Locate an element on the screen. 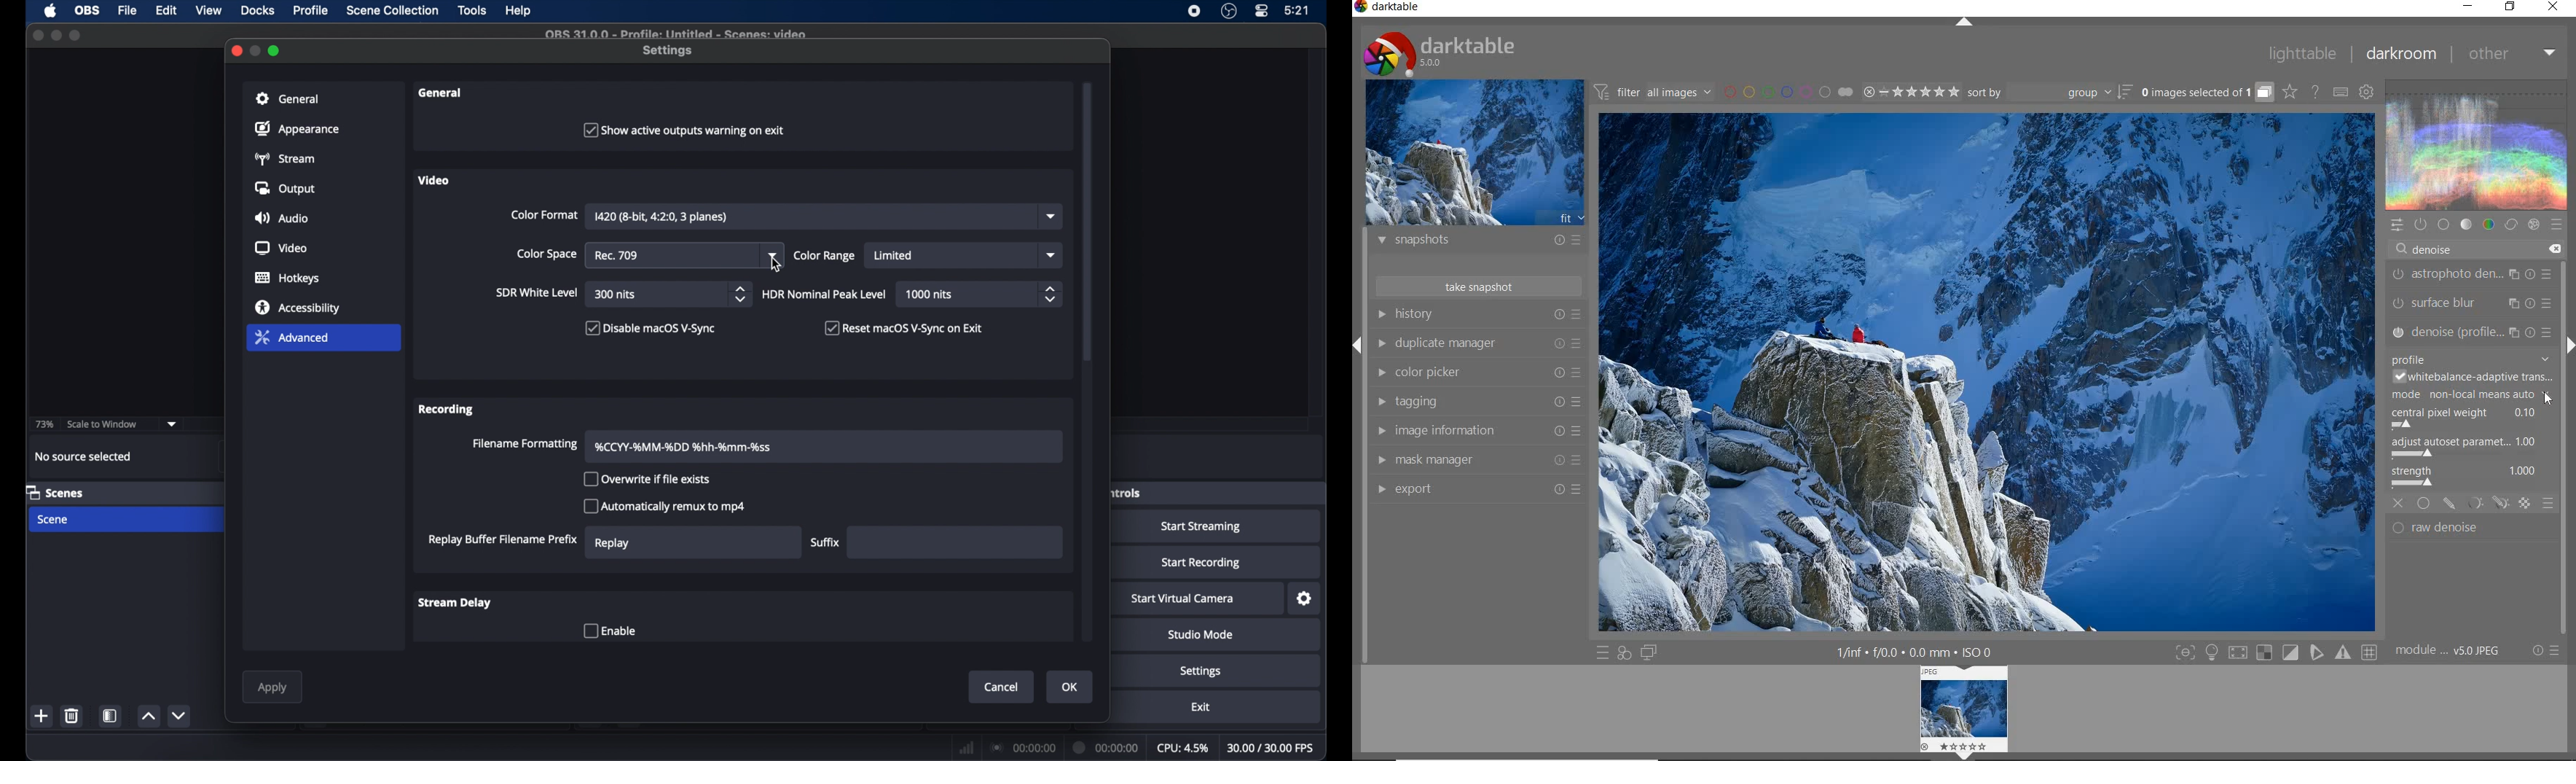  tagging is located at coordinates (1477, 402).